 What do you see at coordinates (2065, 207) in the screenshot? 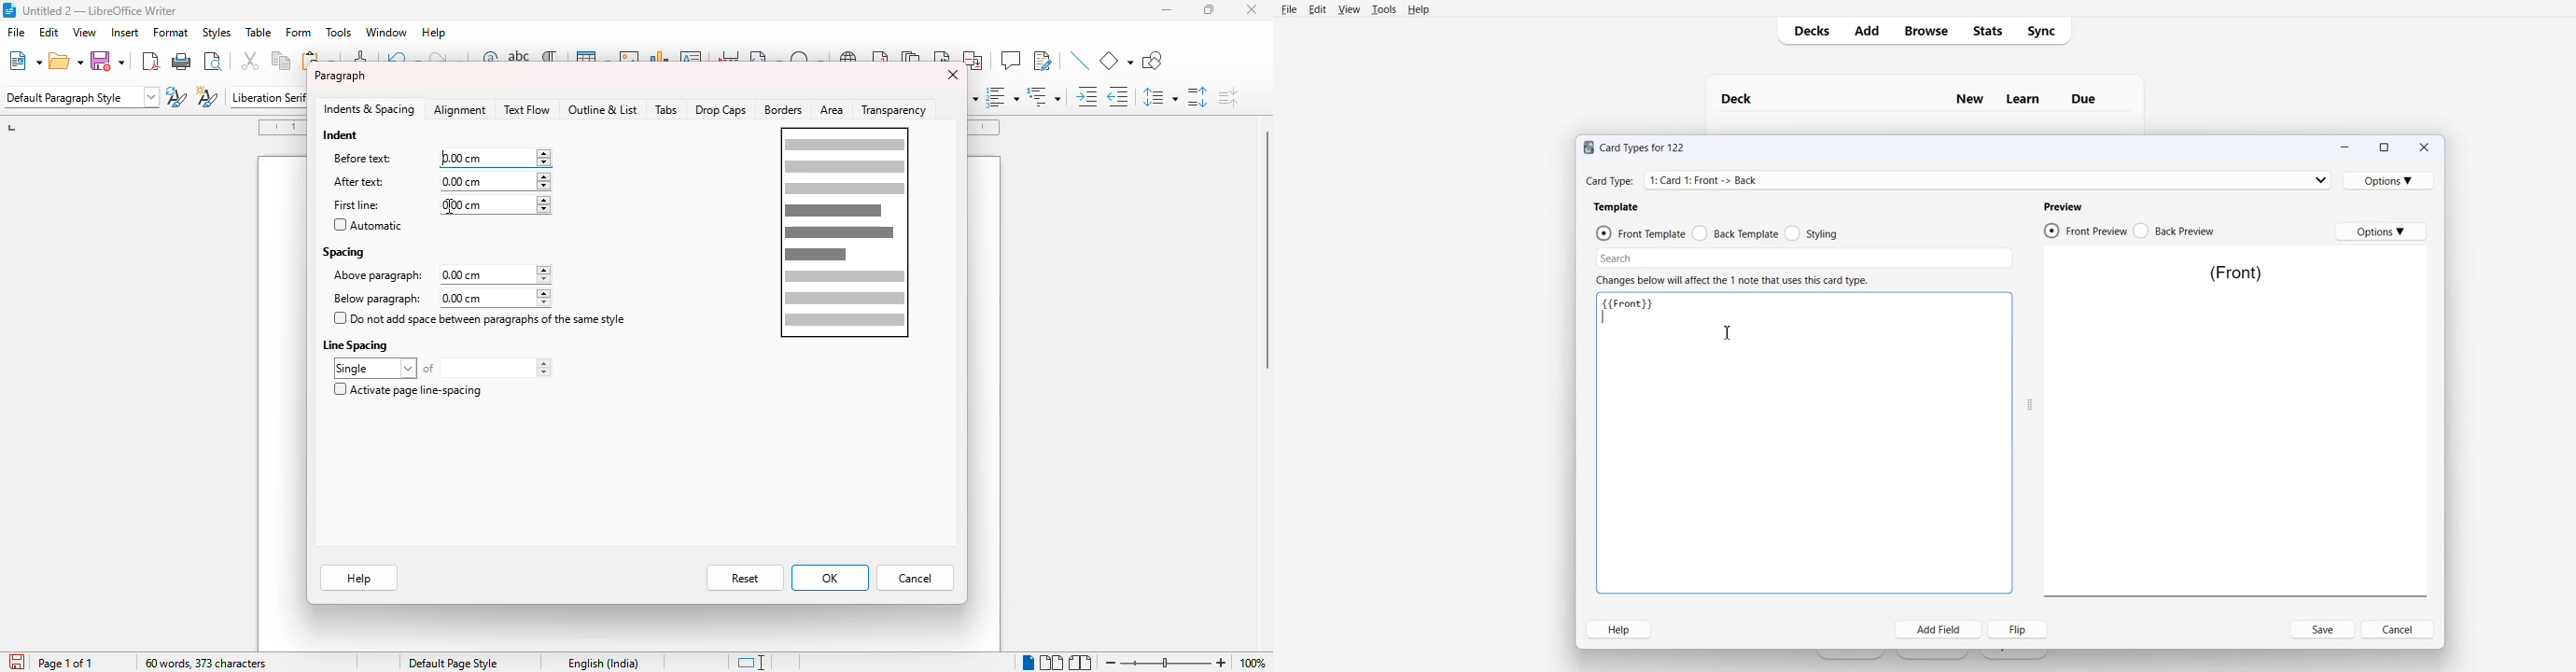
I see `Preview` at bounding box center [2065, 207].